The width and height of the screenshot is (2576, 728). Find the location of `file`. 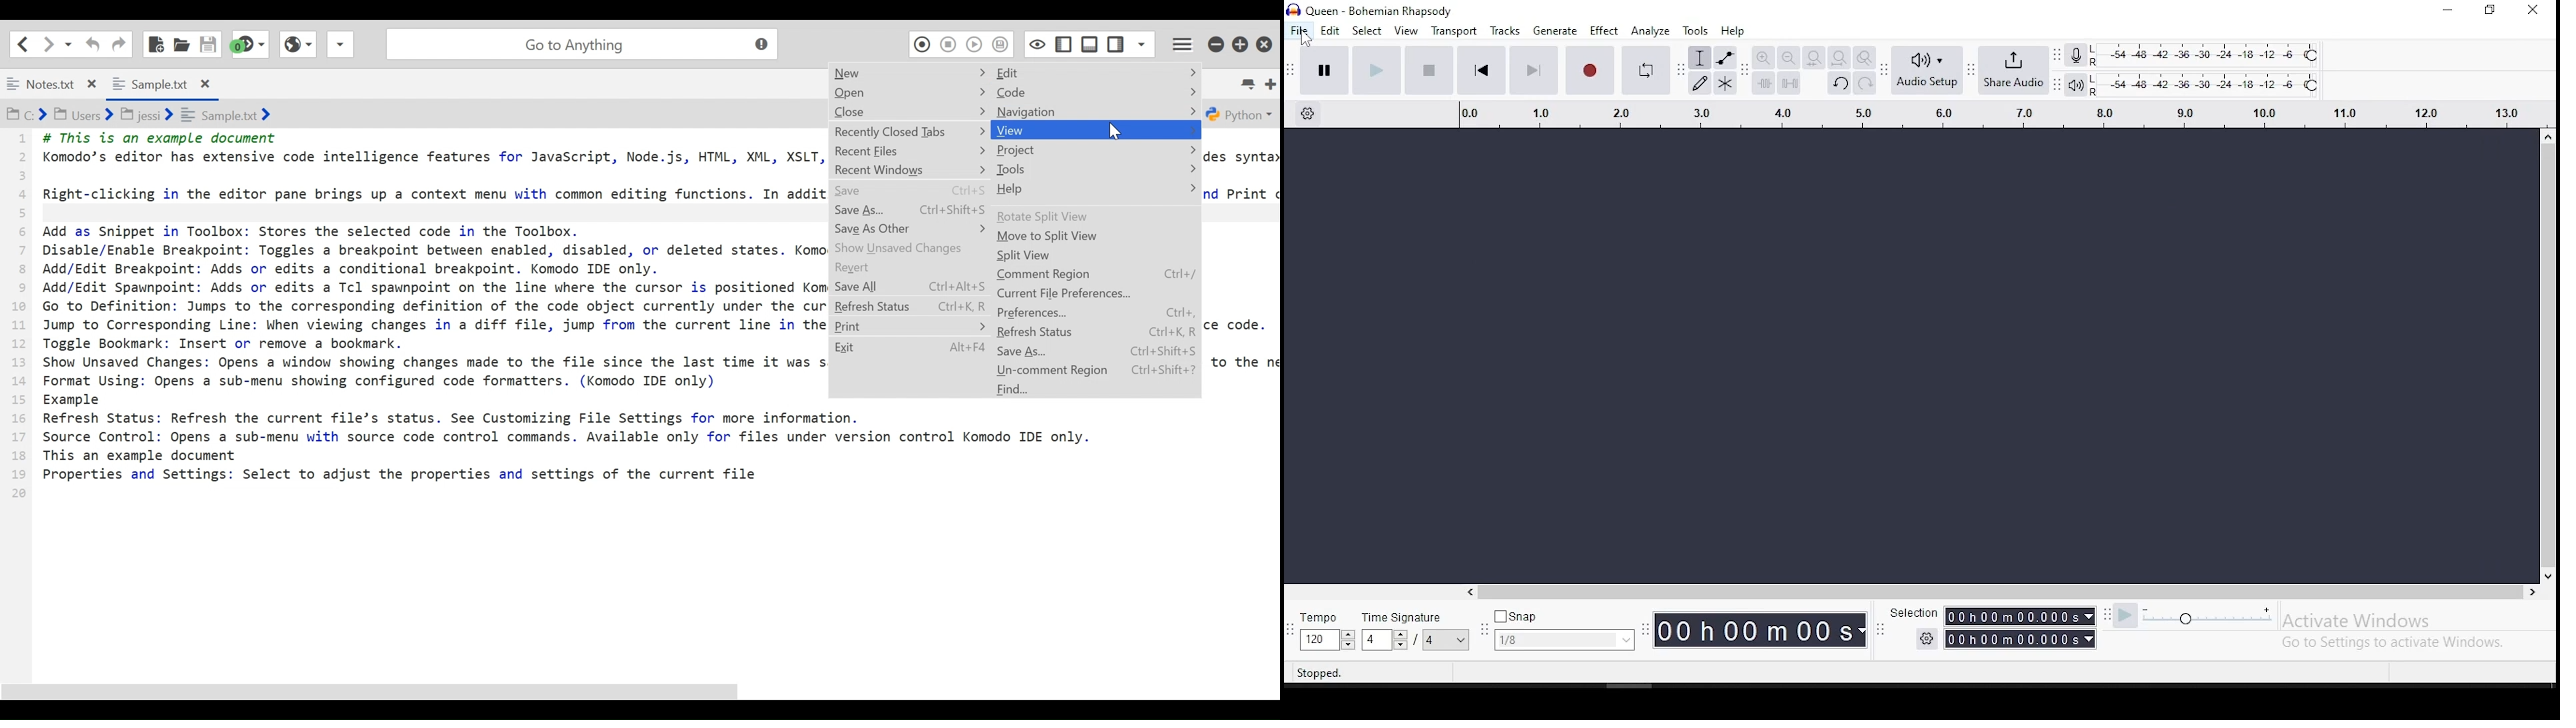

file is located at coordinates (1296, 30).